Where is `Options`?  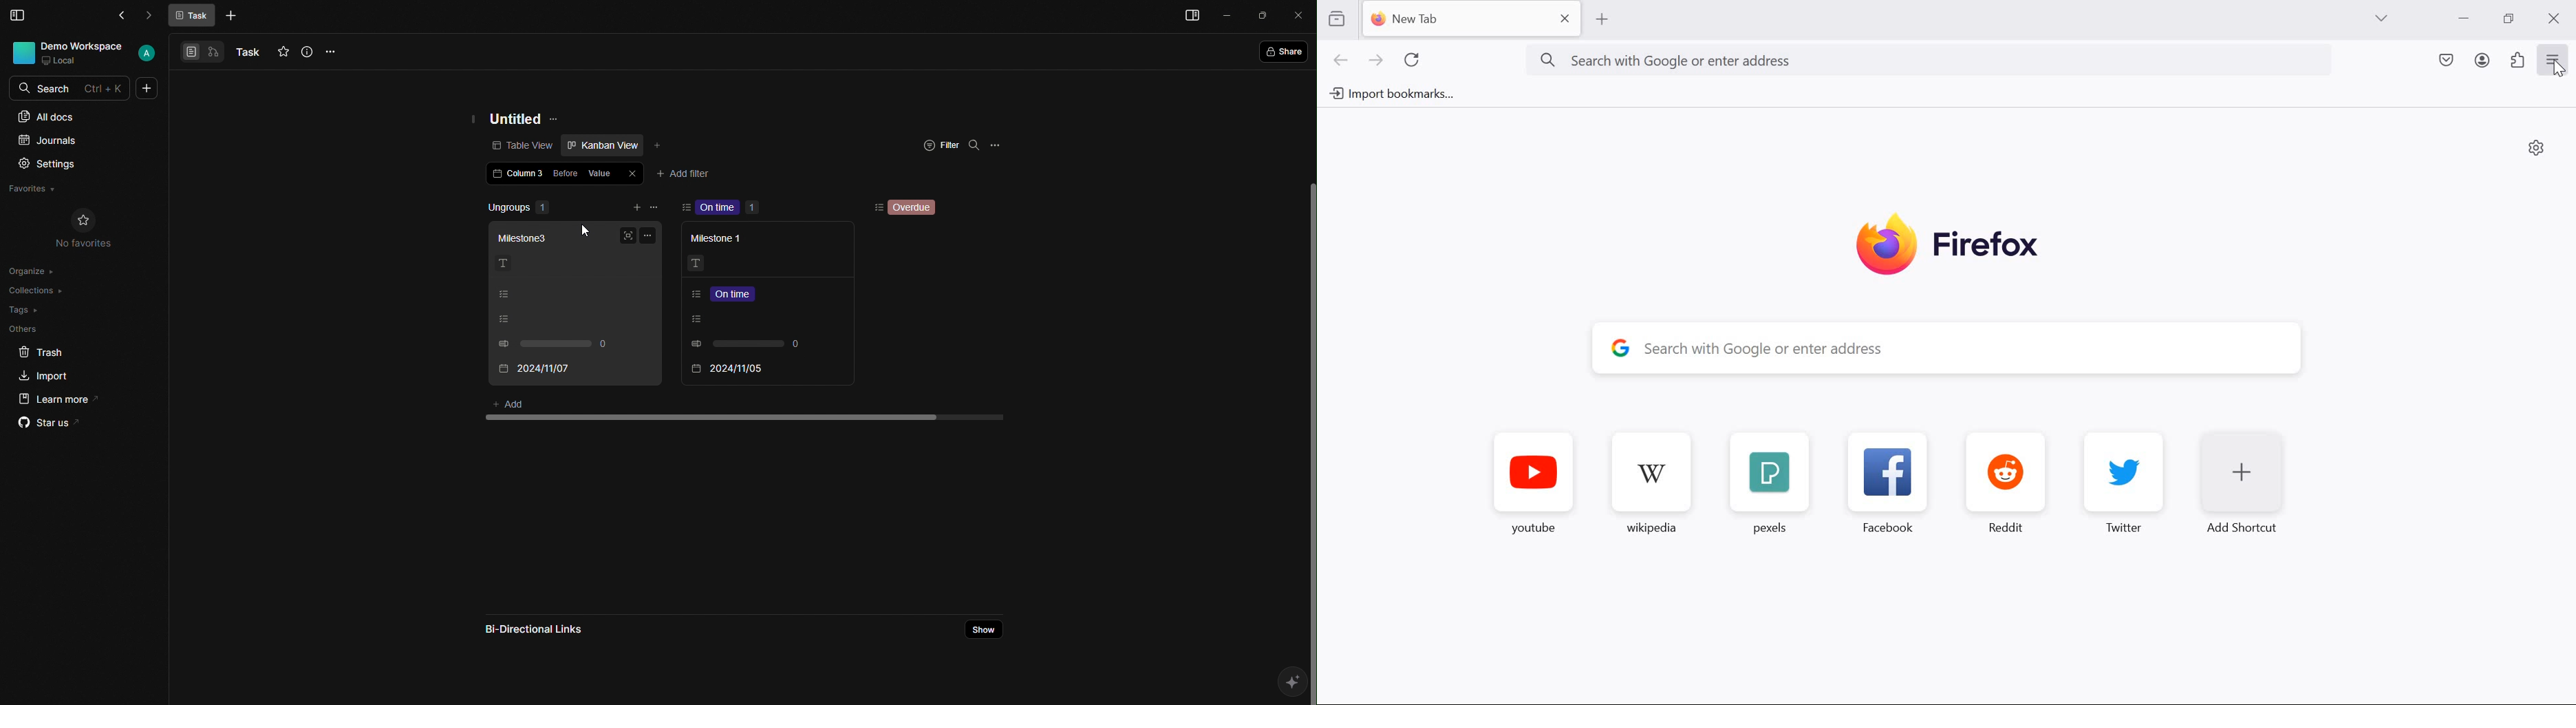 Options is located at coordinates (650, 236).